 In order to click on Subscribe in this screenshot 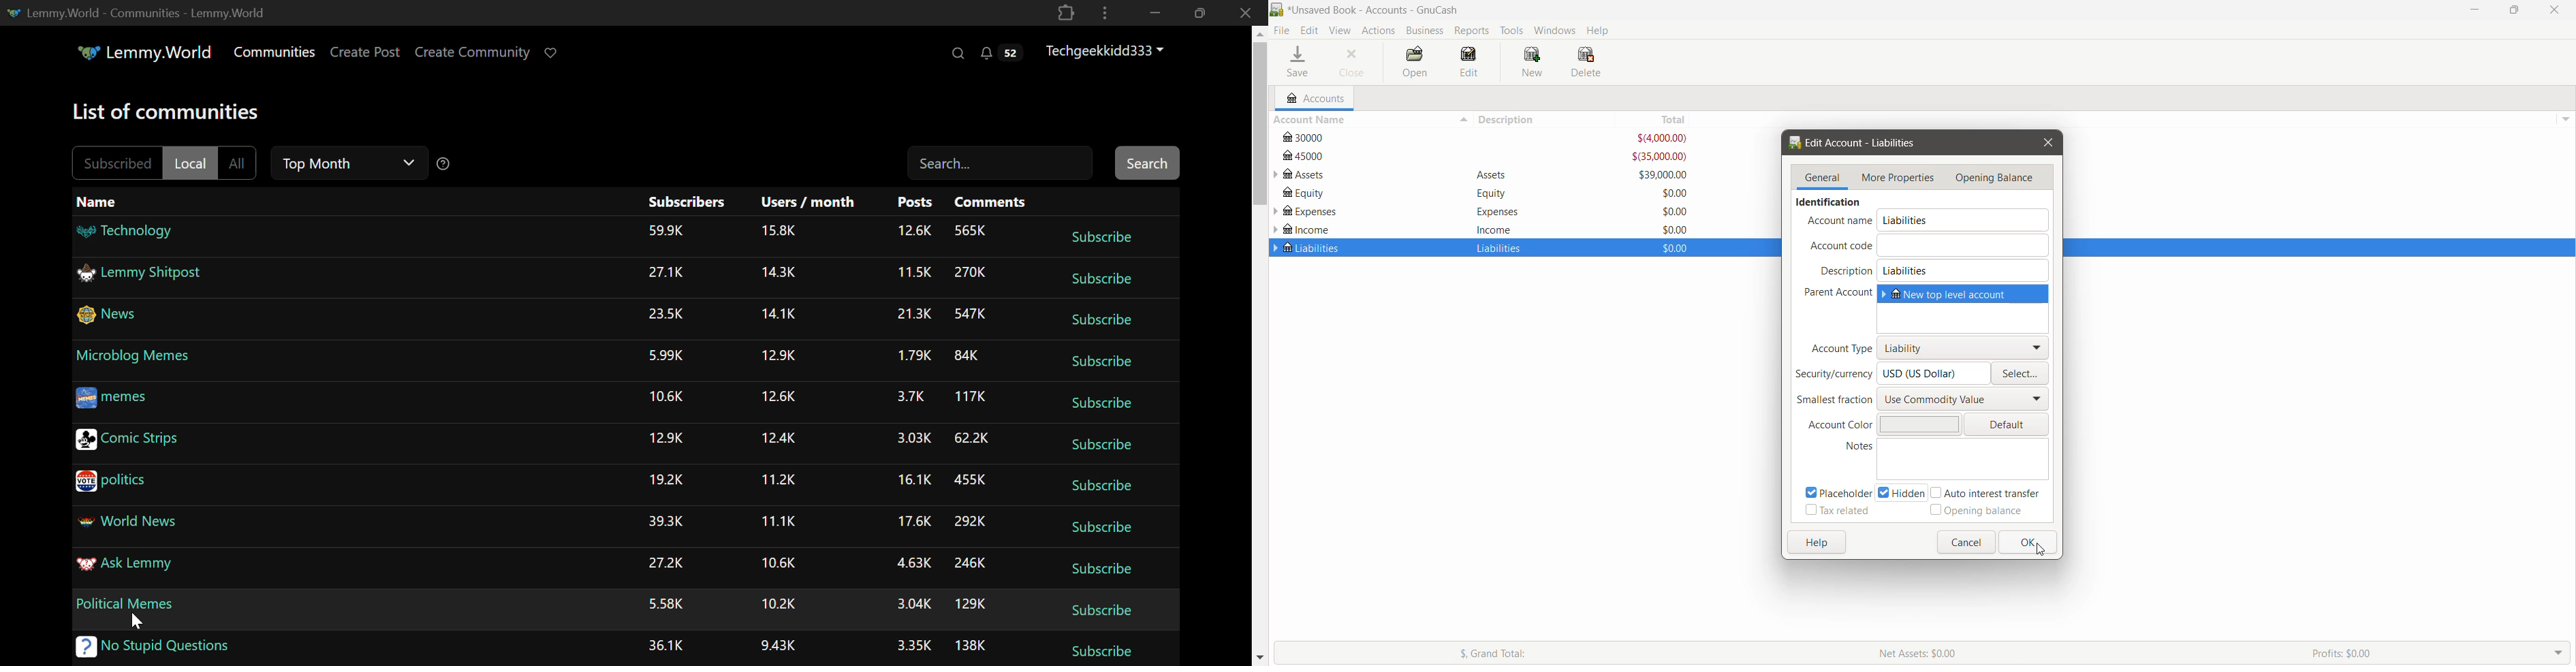, I will do `click(1102, 570)`.